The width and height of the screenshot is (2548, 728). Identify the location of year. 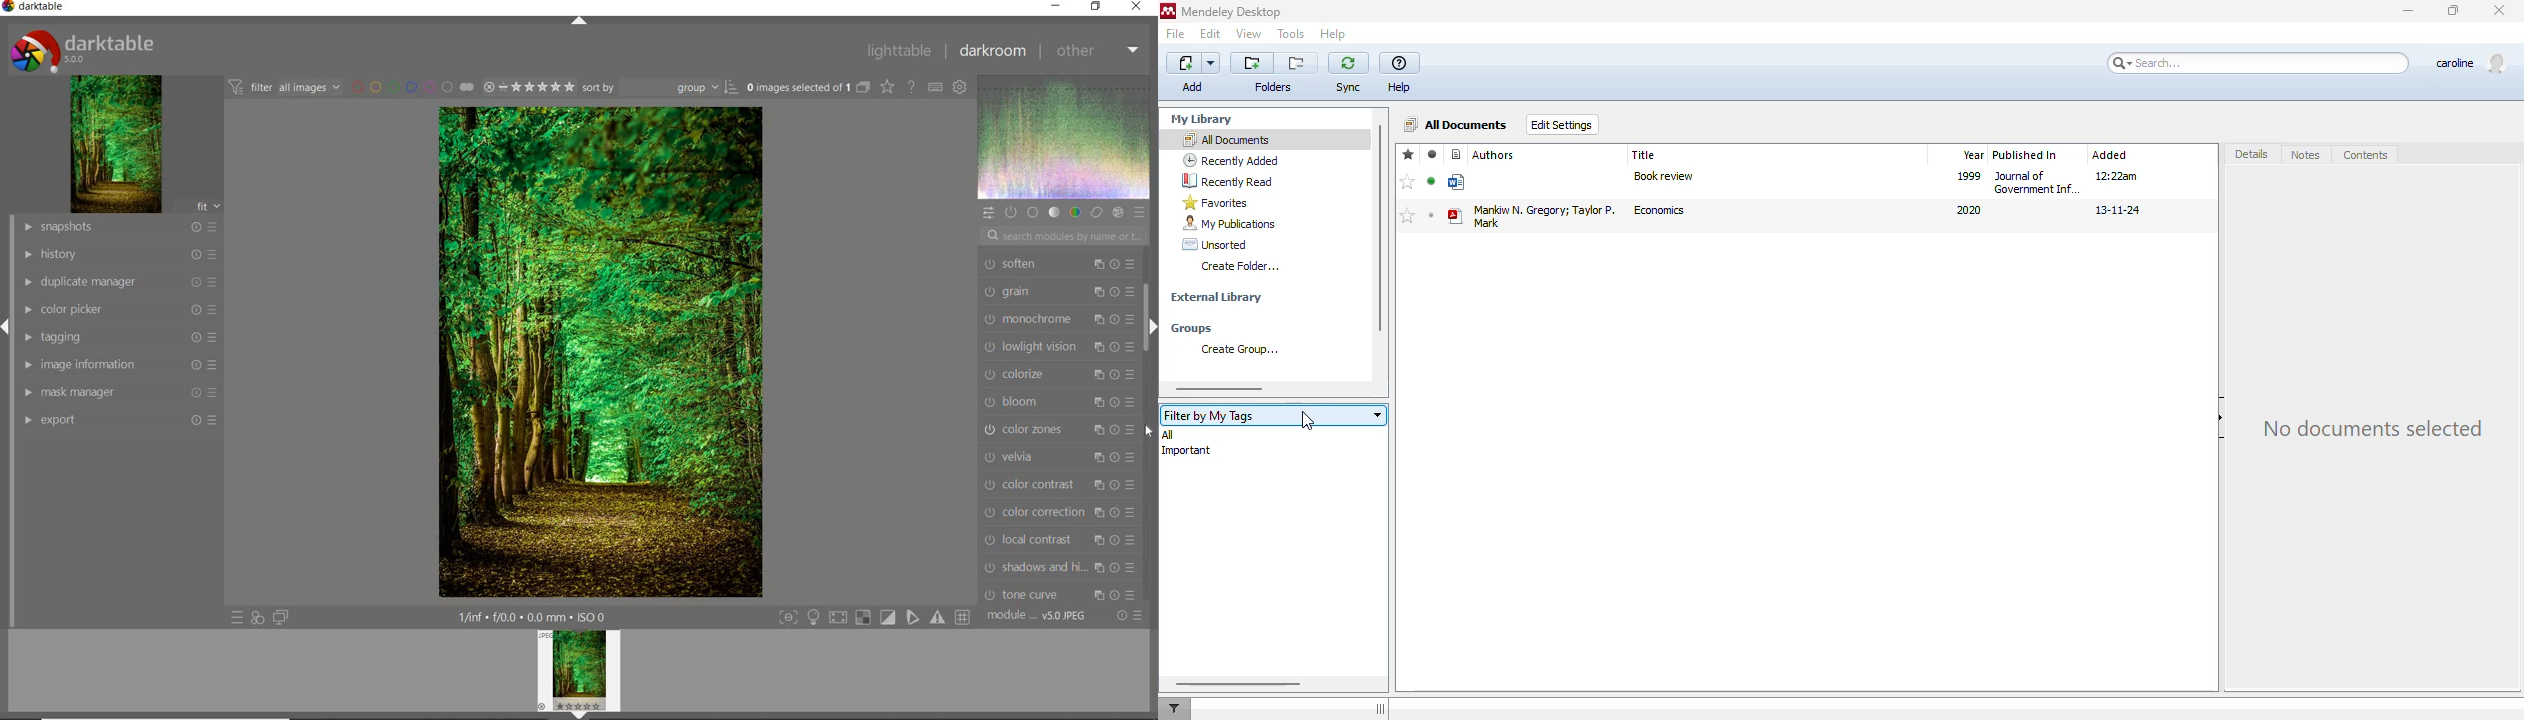
(1972, 155).